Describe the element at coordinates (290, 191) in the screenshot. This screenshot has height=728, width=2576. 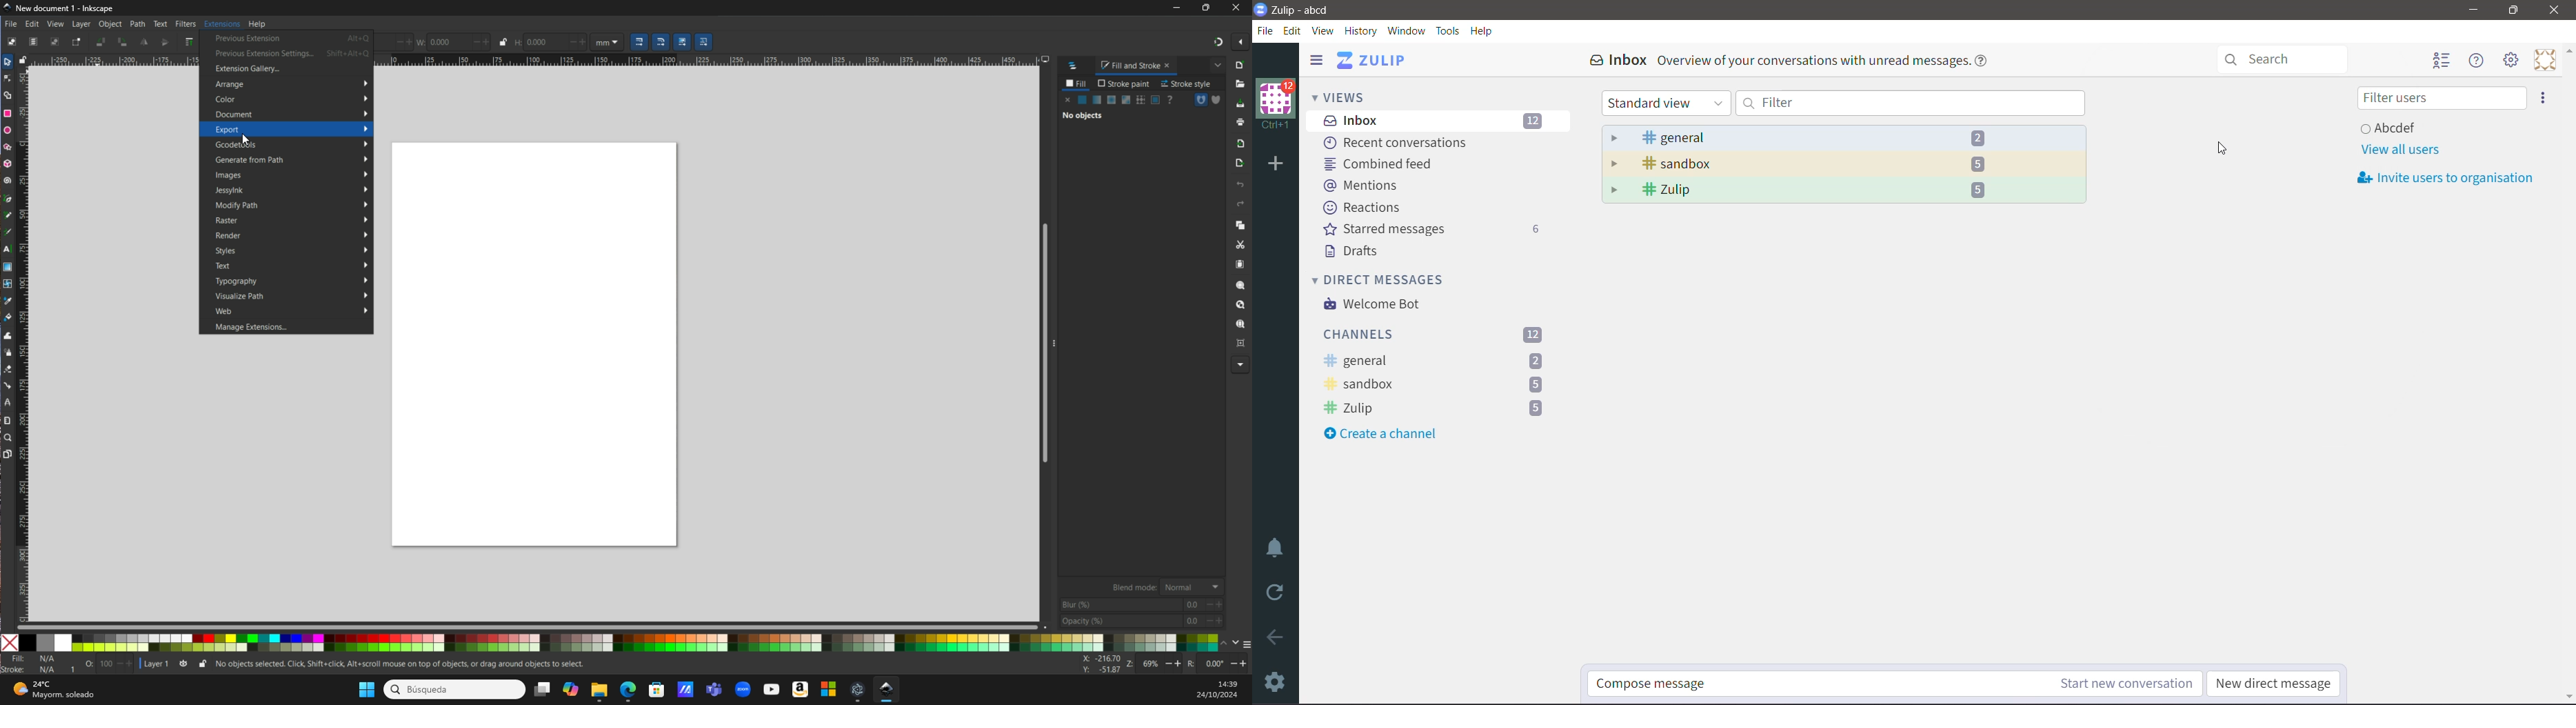
I see `Jessylink` at that location.